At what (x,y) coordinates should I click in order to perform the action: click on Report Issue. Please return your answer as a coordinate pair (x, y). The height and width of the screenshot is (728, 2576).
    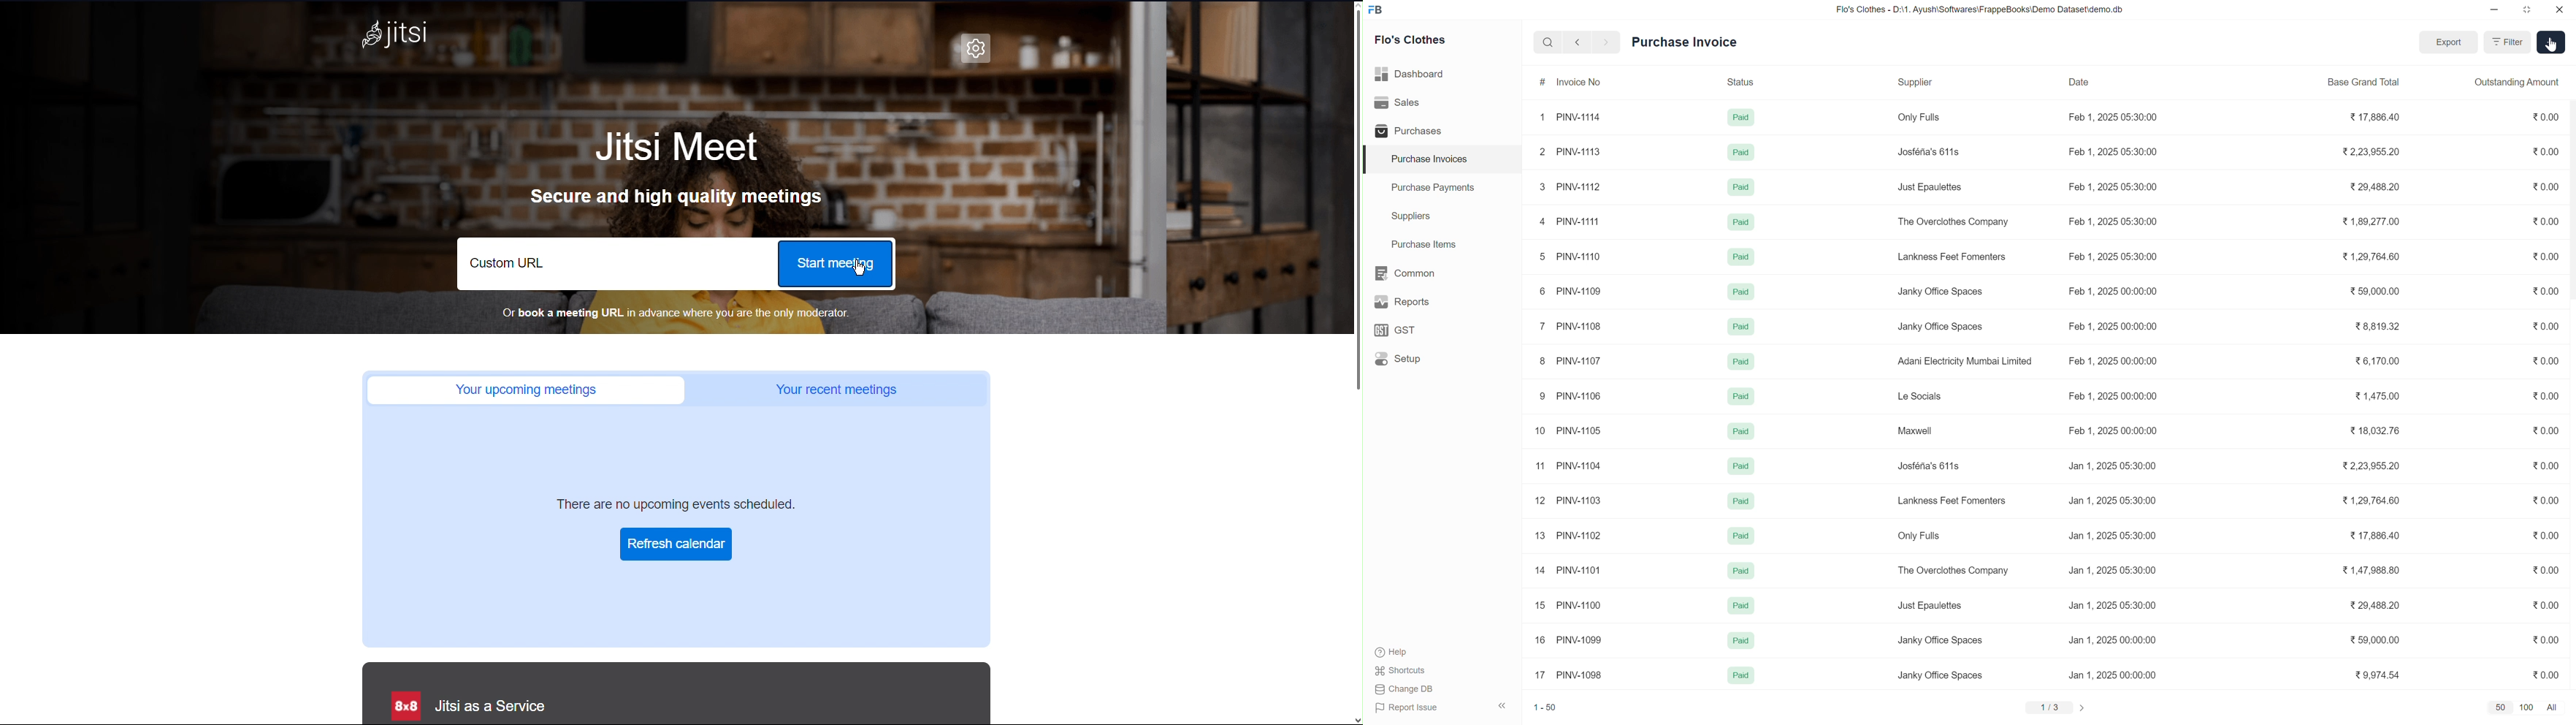
    Looking at the image, I should click on (1406, 708).